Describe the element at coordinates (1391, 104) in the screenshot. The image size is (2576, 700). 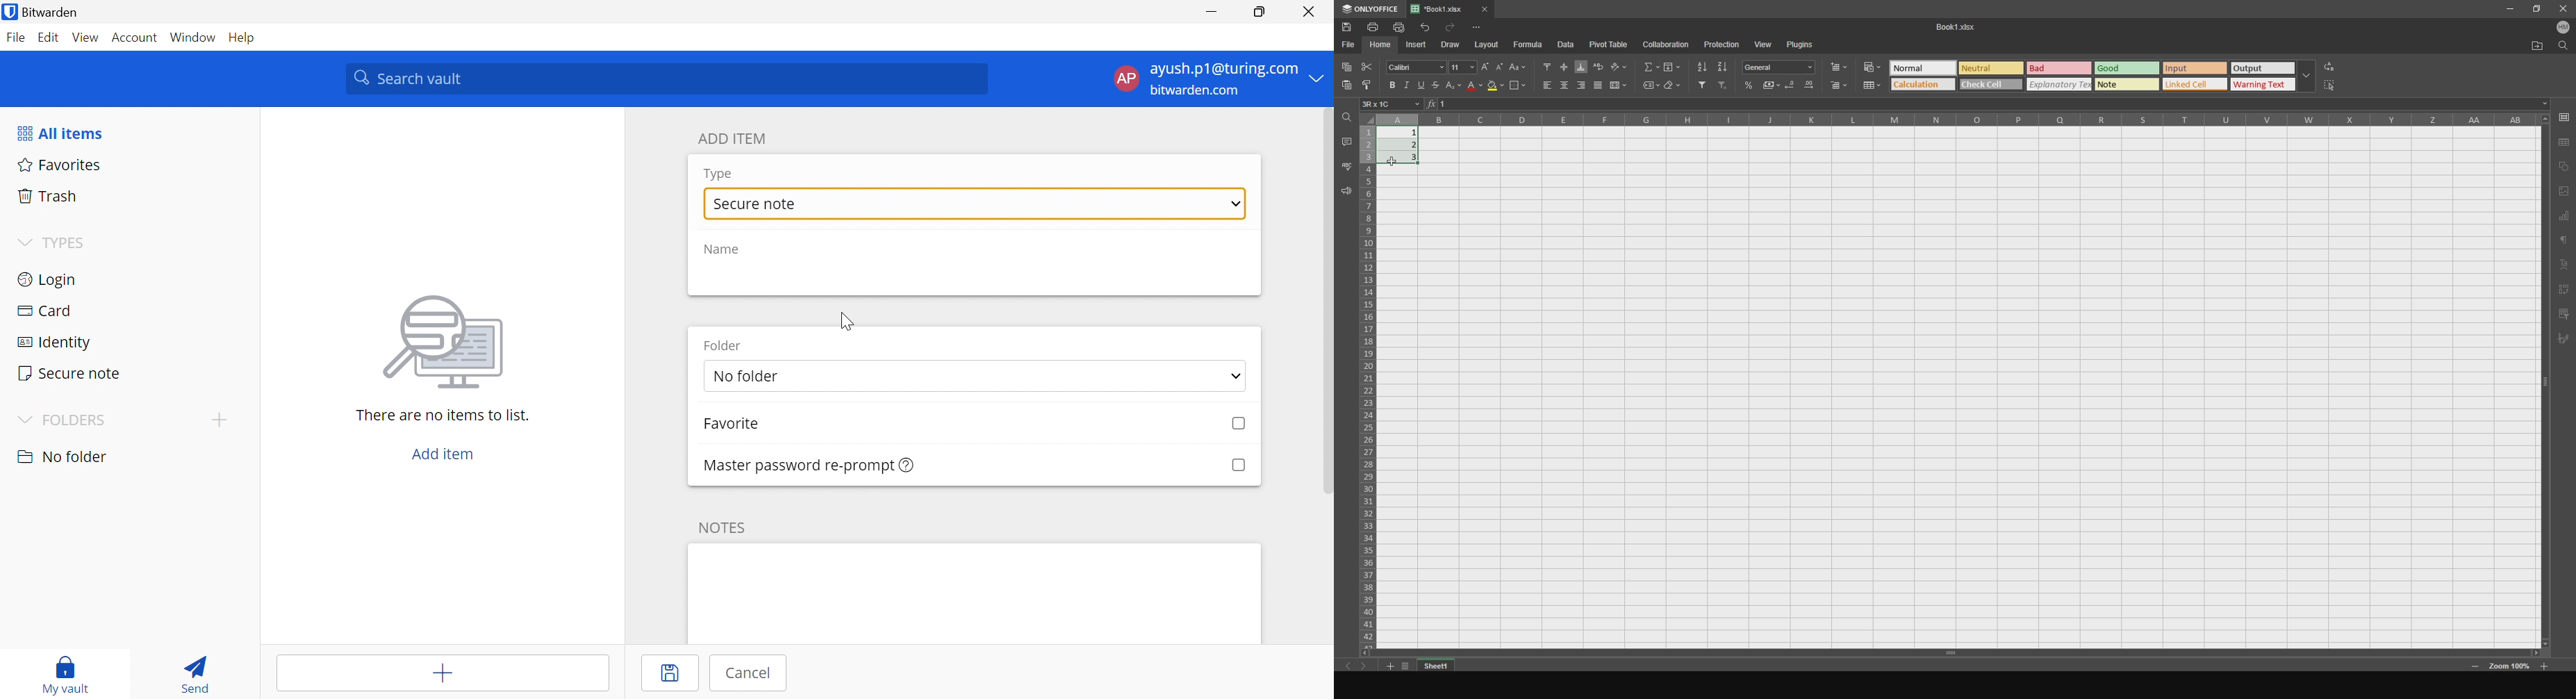
I see `cell` at that location.